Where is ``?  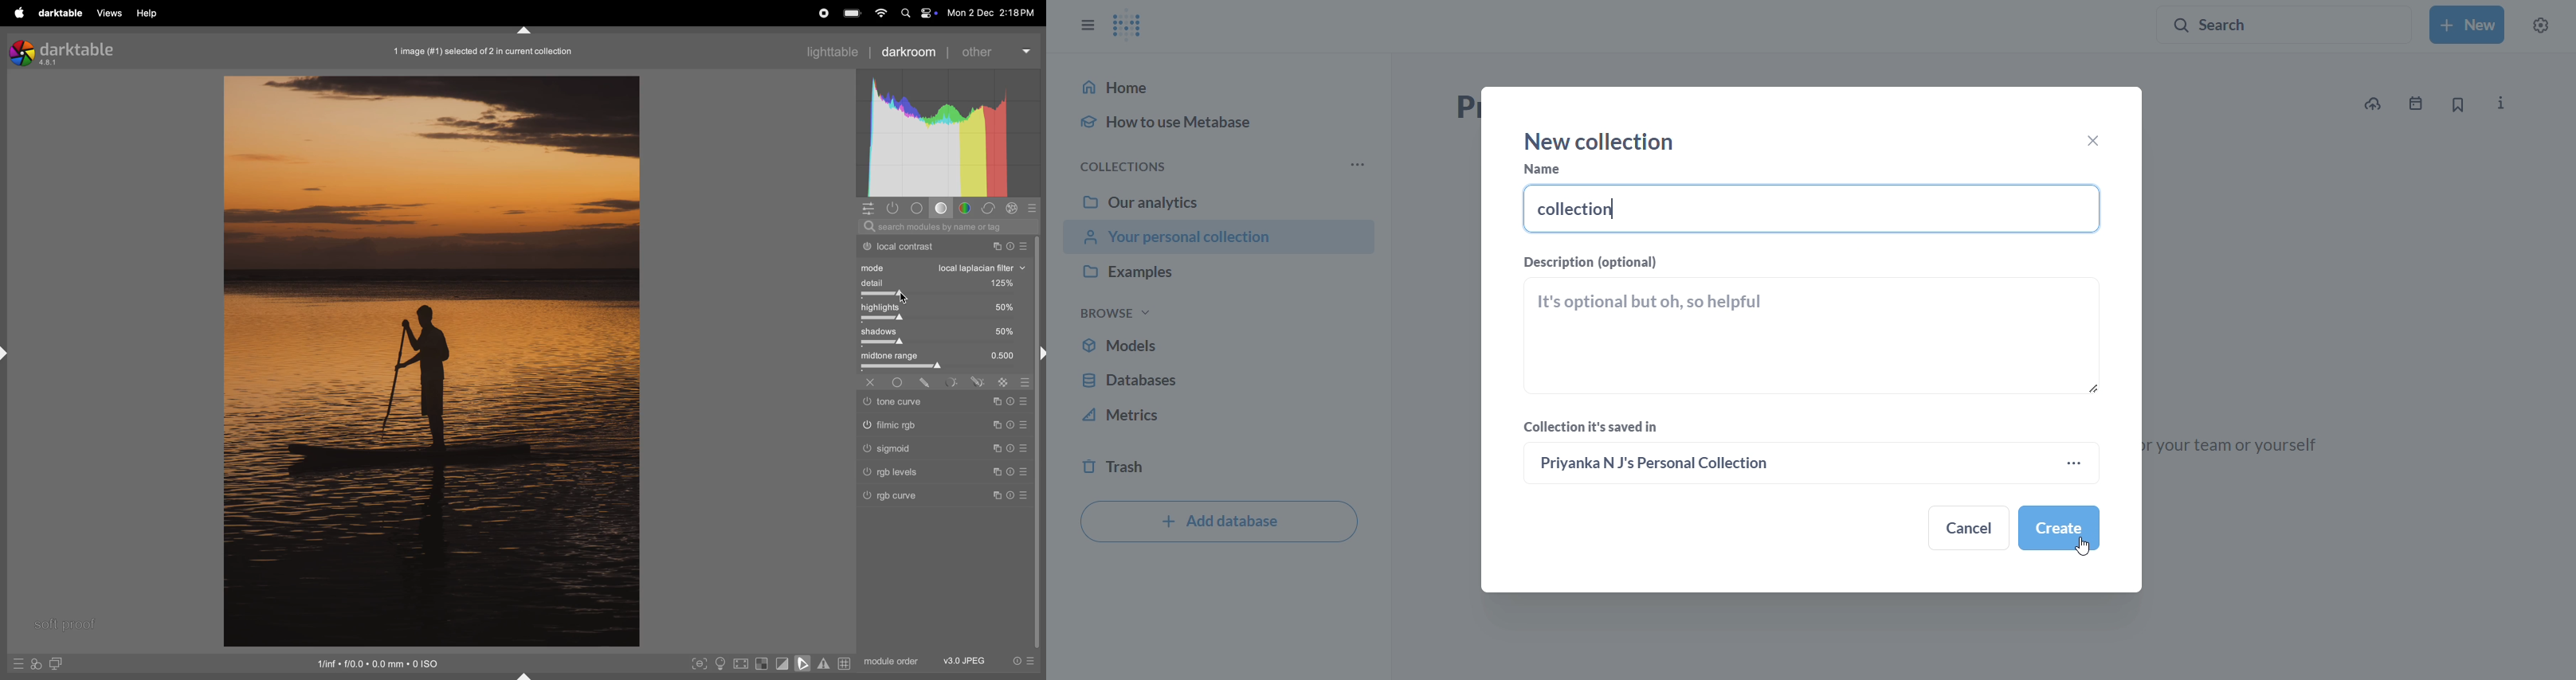  is located at coordinates (904, 297).